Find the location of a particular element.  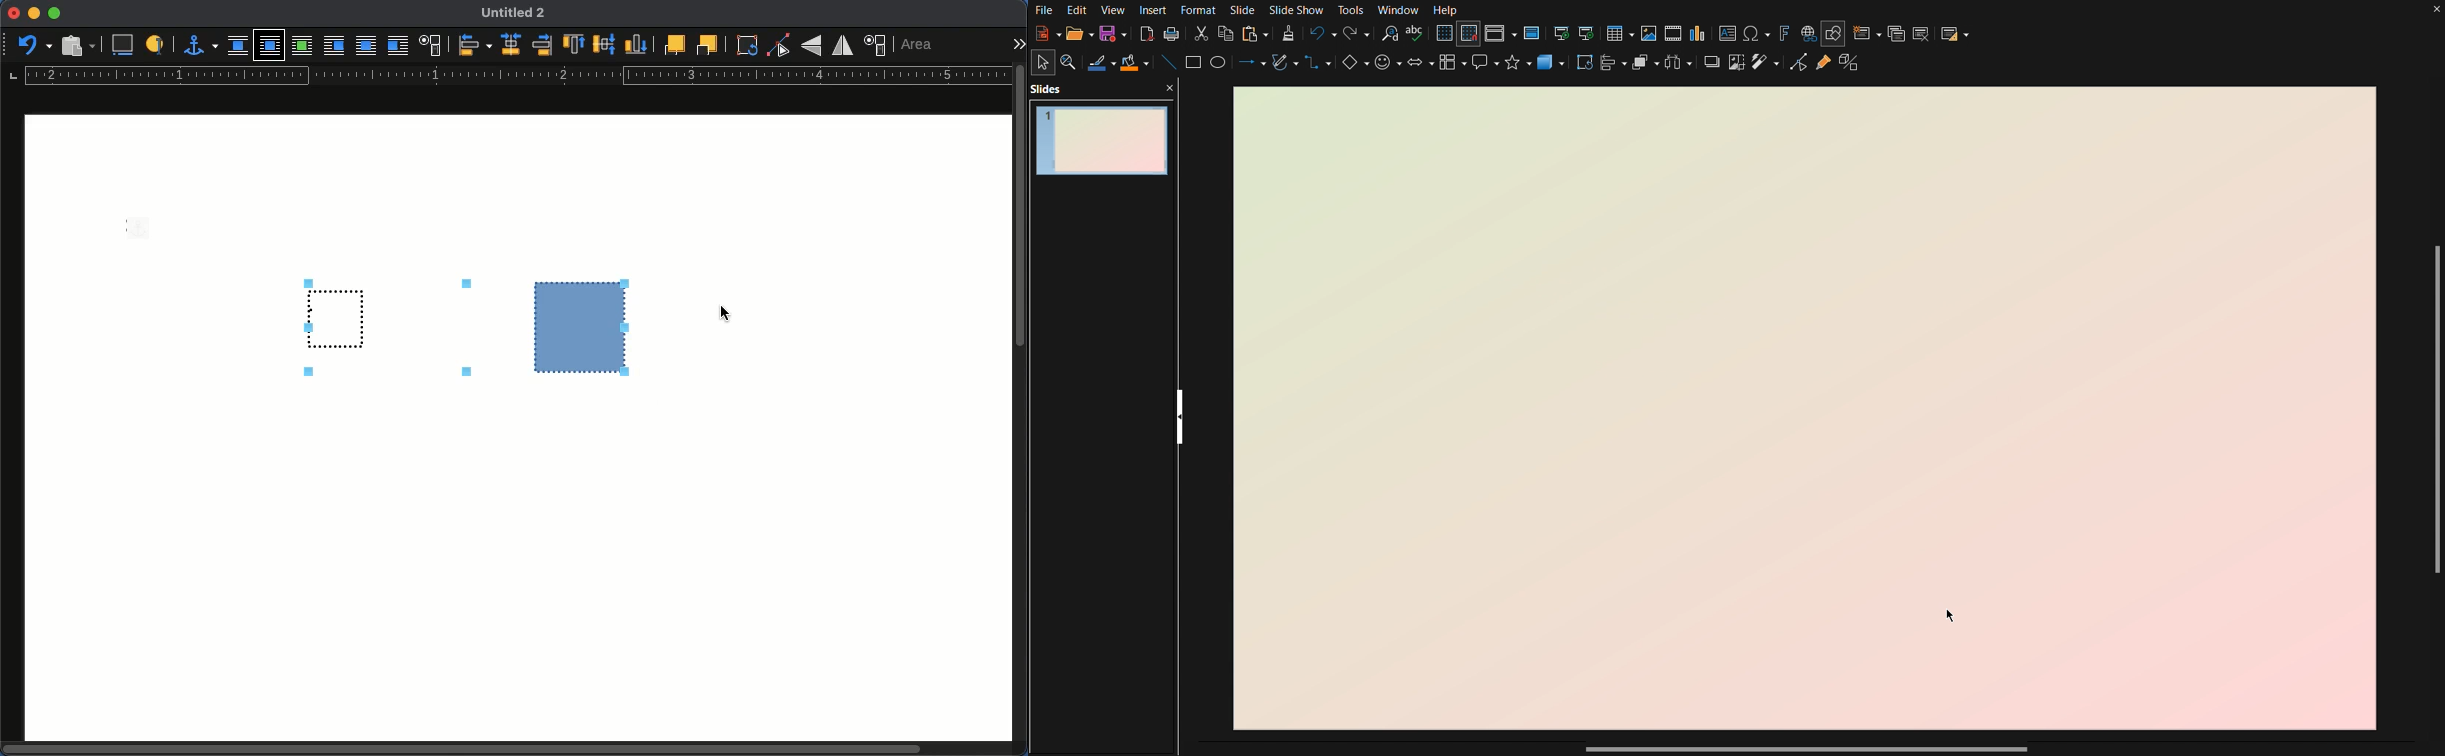

Search and Replace is located at coordinates (1389, 34).